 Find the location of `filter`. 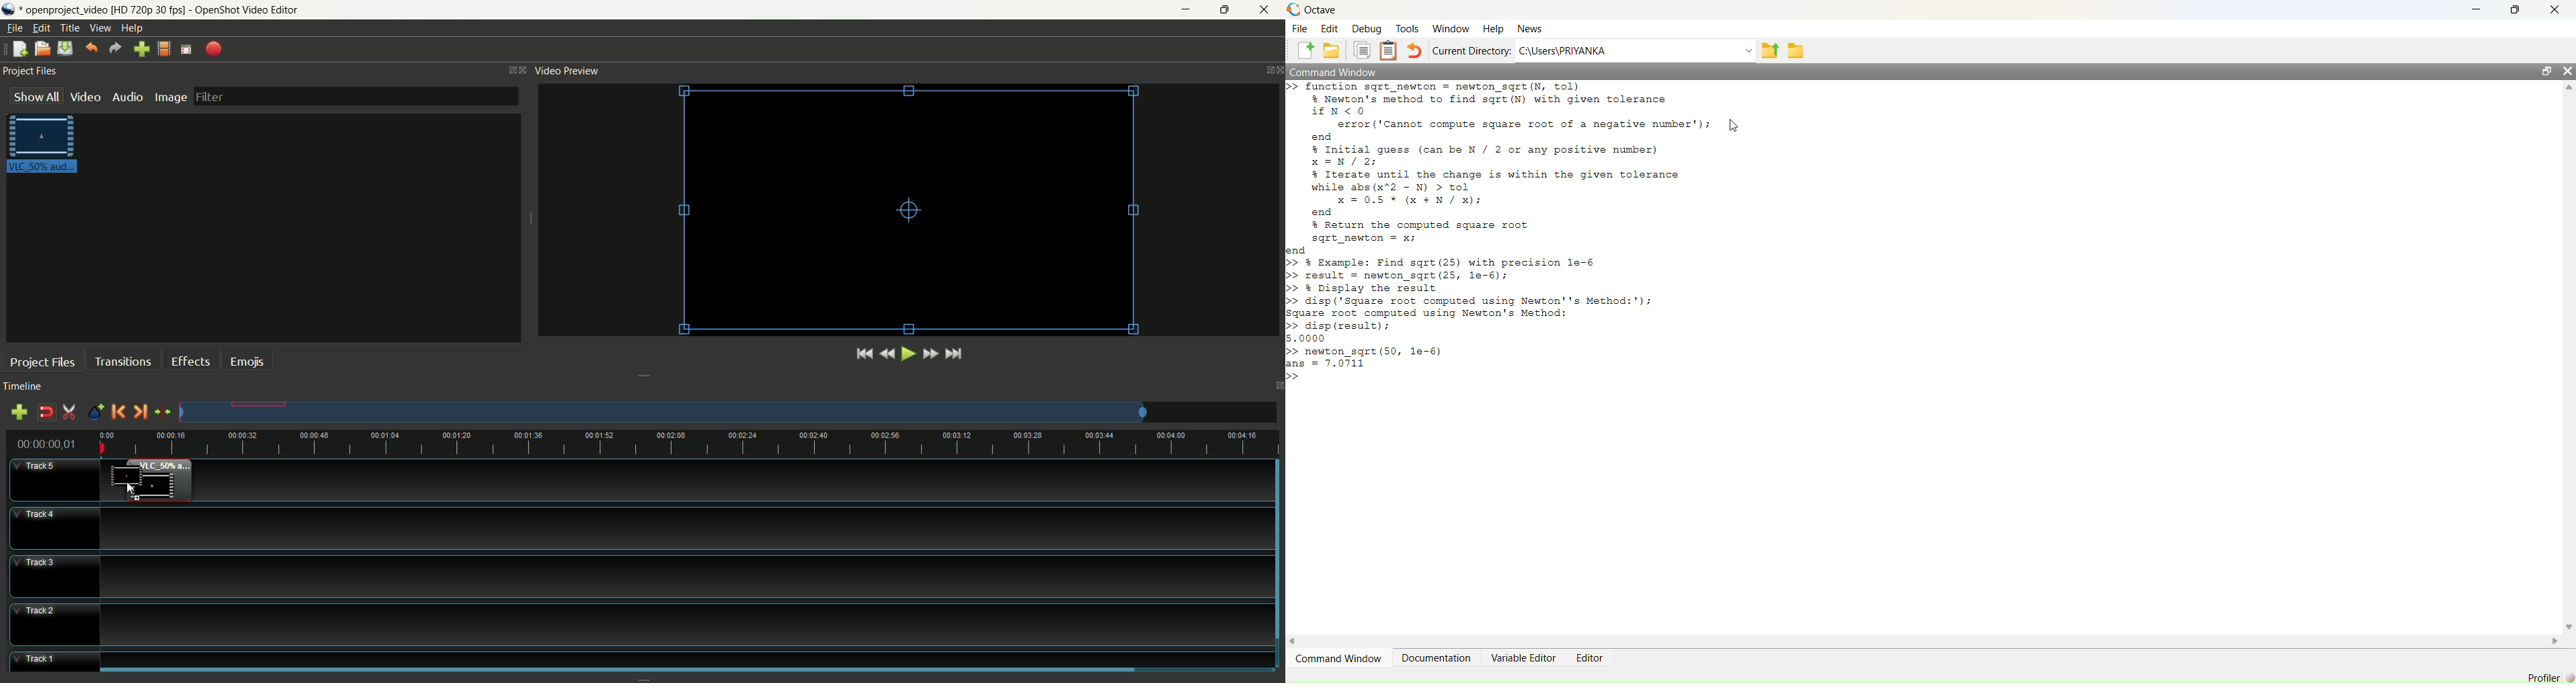

filter is located at coordinates (358, 96).